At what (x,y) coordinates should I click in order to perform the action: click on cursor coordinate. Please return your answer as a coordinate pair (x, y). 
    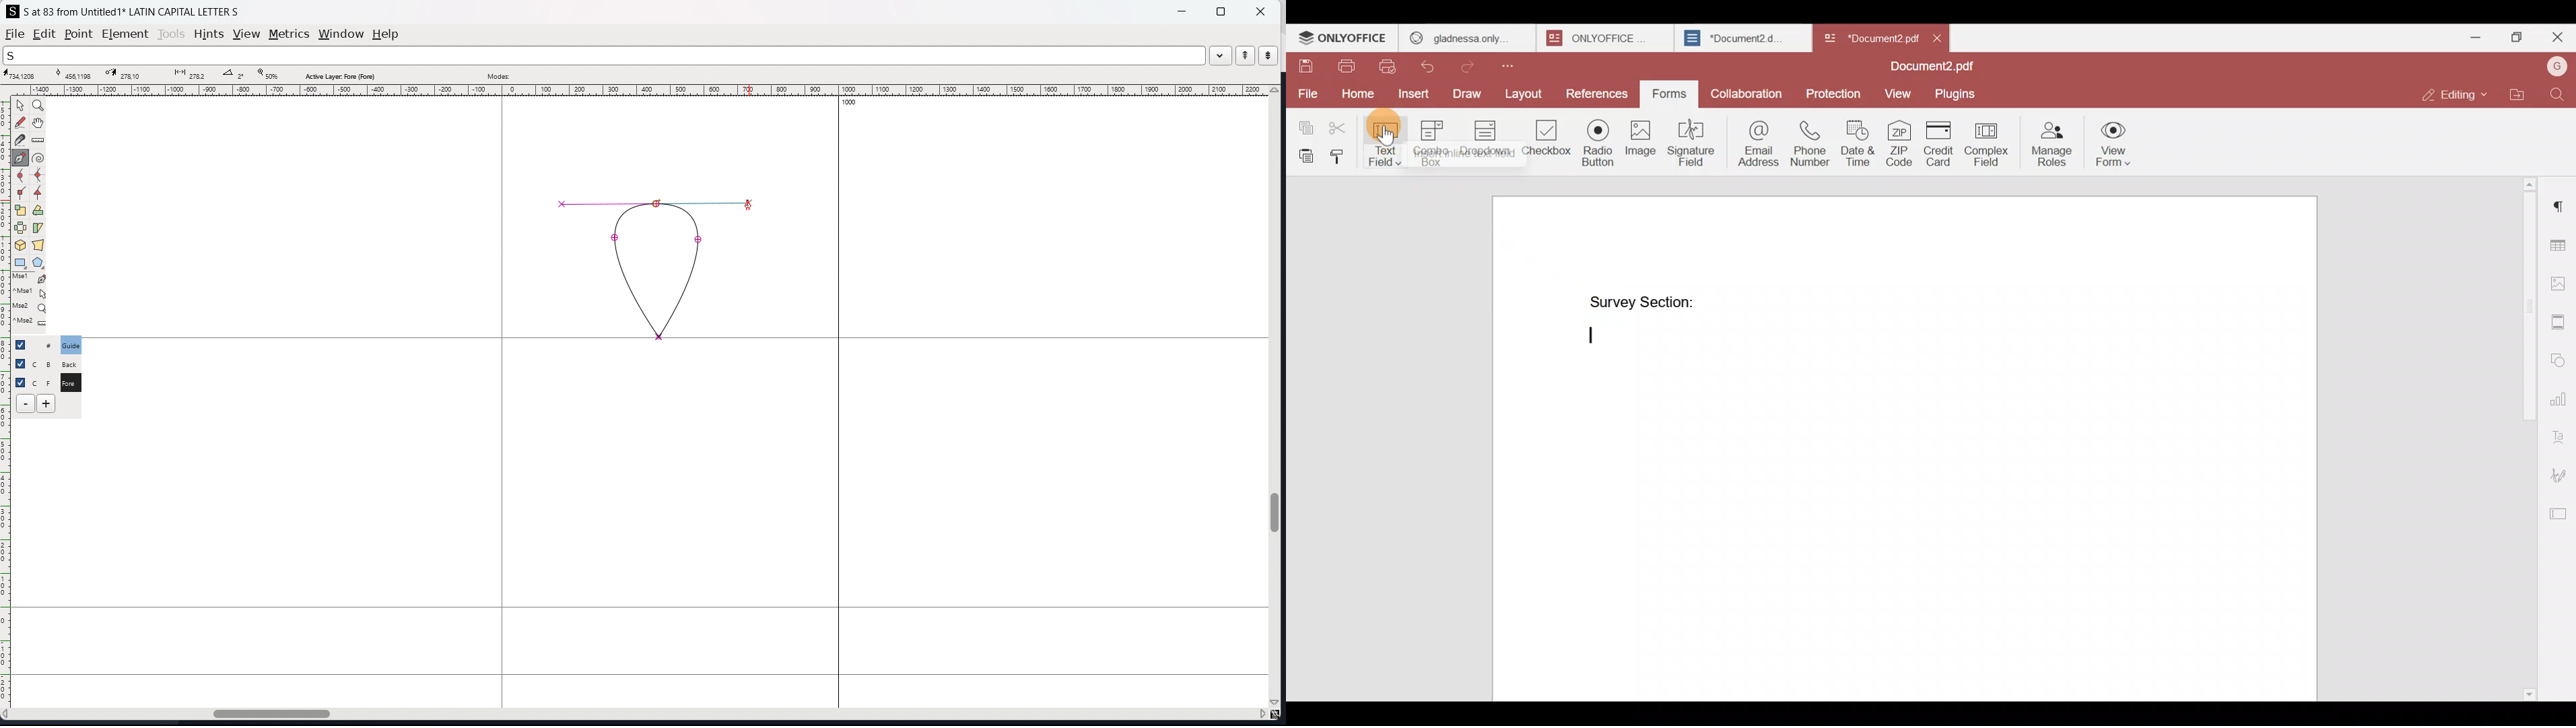
    Looking at the image, I should click on (22, 75).